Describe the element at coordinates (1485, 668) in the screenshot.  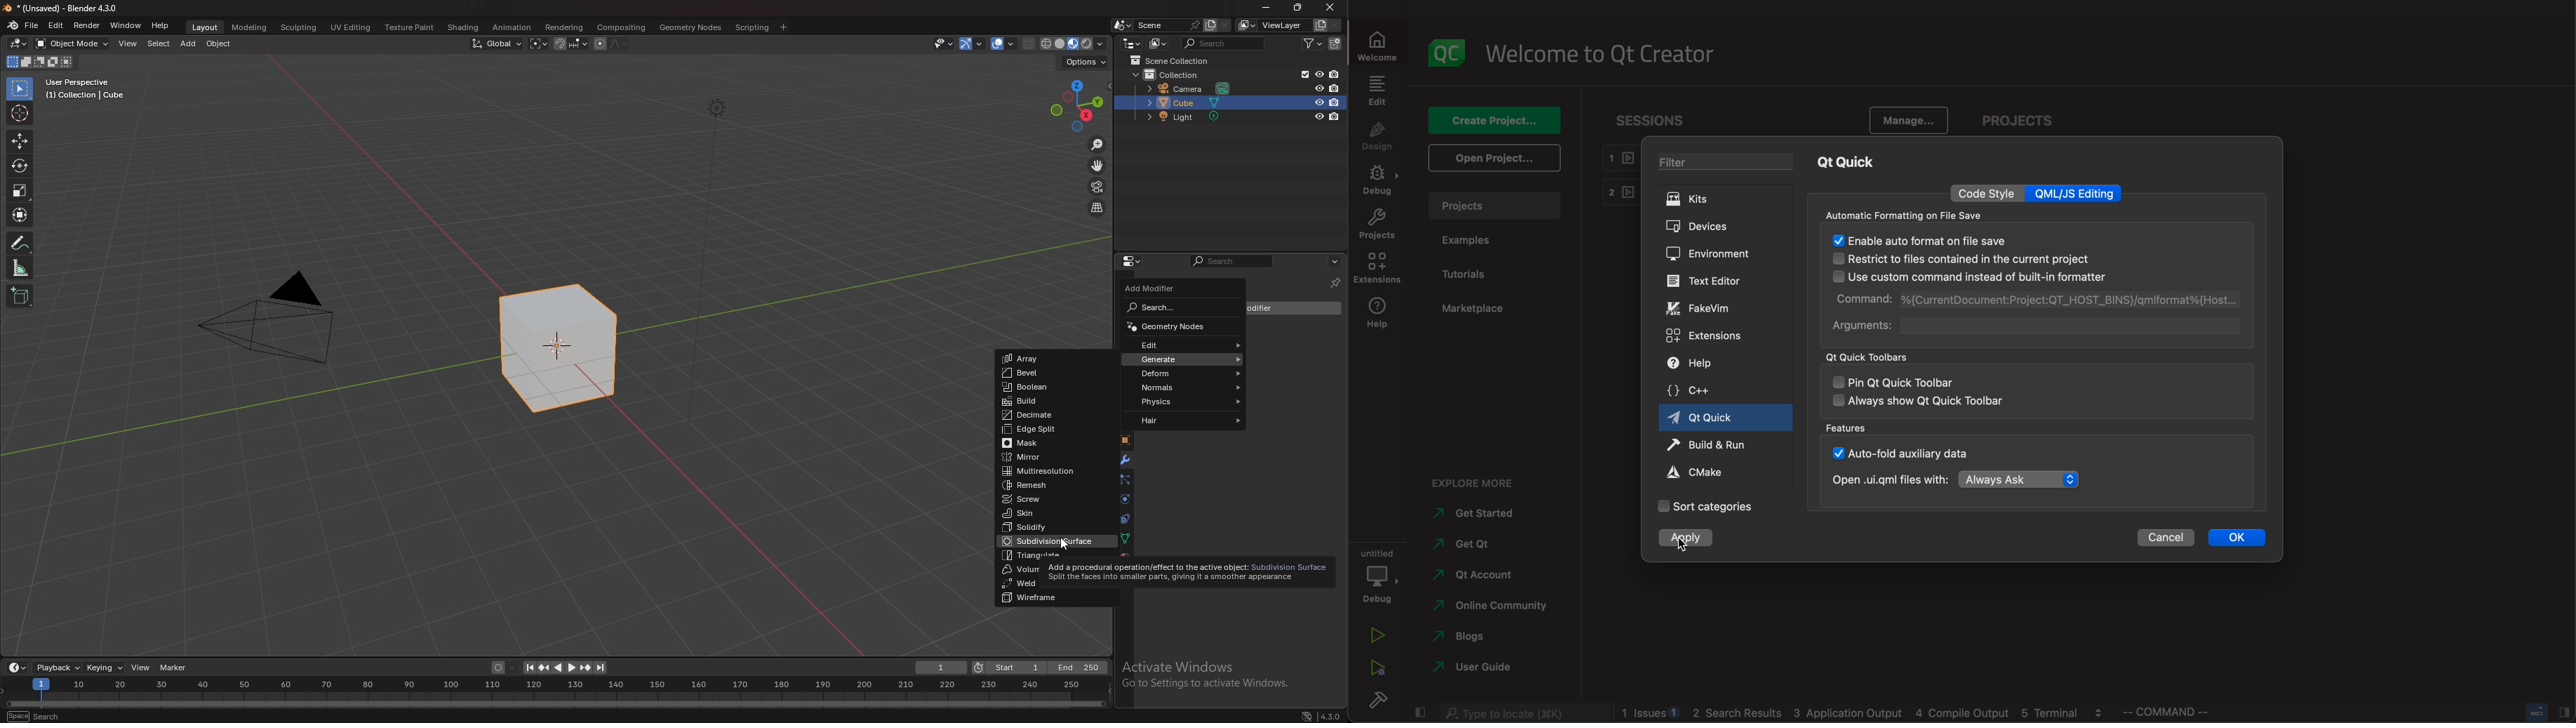
I see `guide` at that location.